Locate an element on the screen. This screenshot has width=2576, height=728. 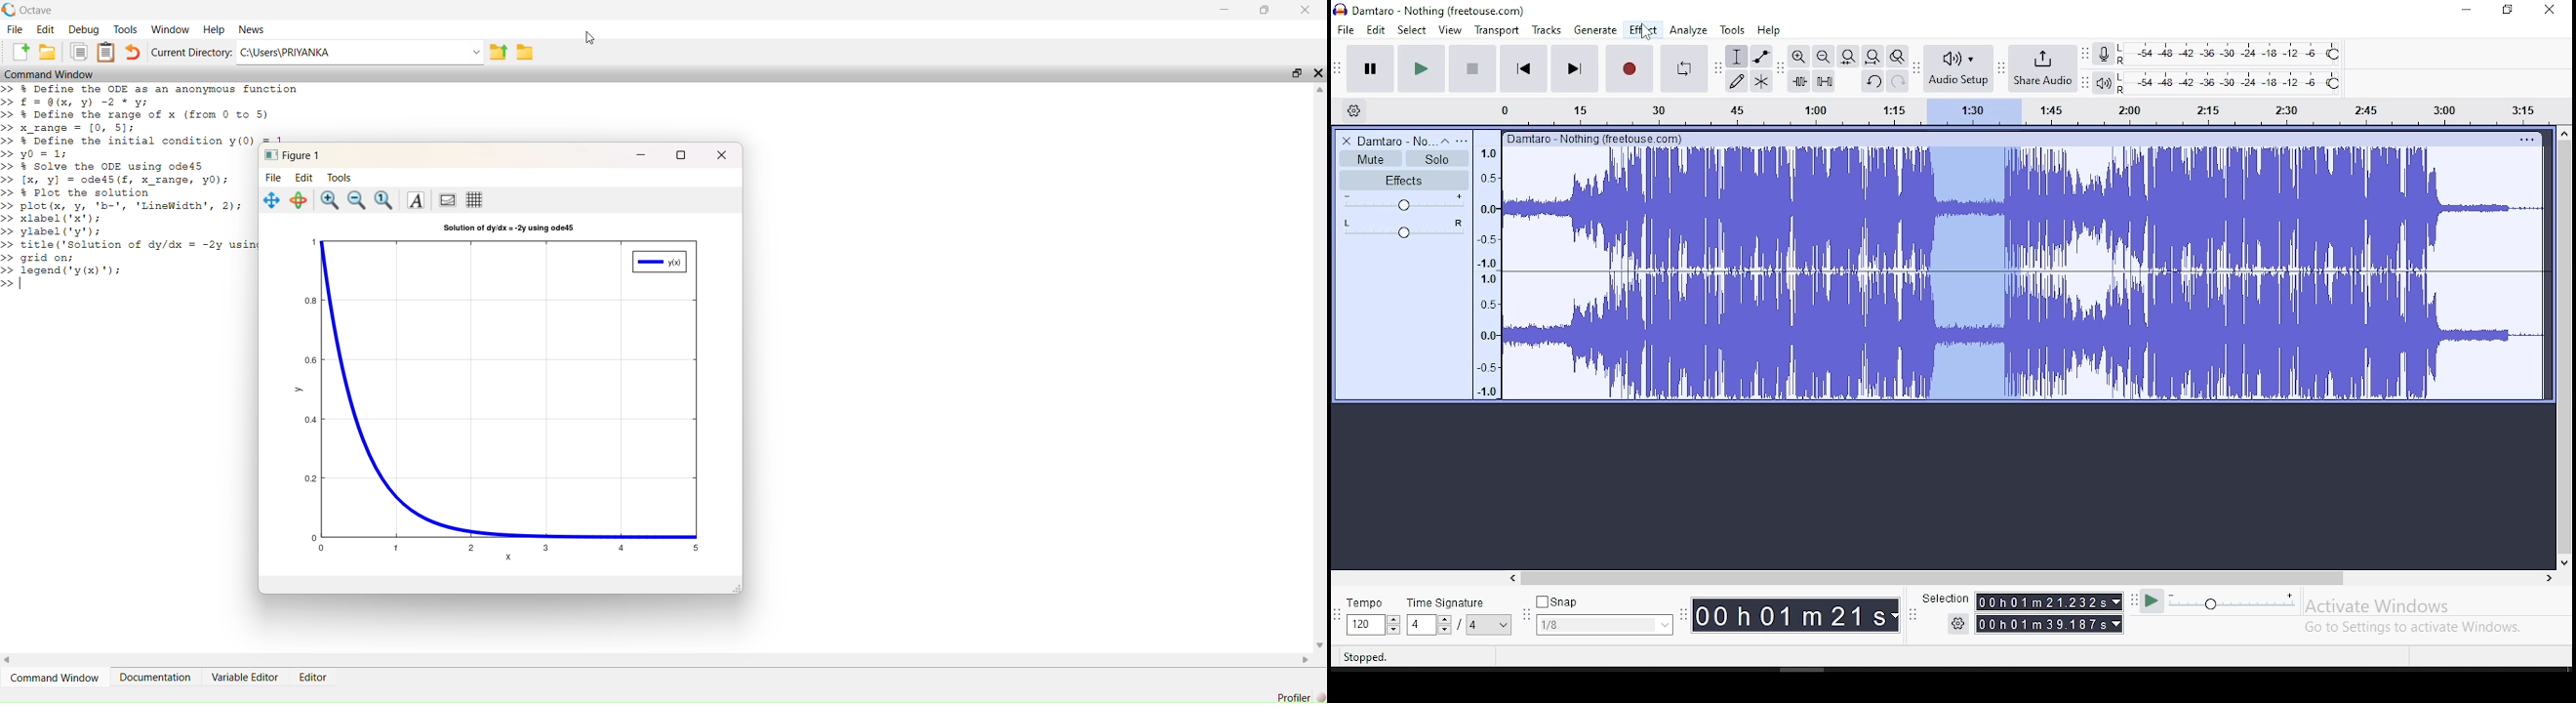
pause is located at coordinates (1372, 69).